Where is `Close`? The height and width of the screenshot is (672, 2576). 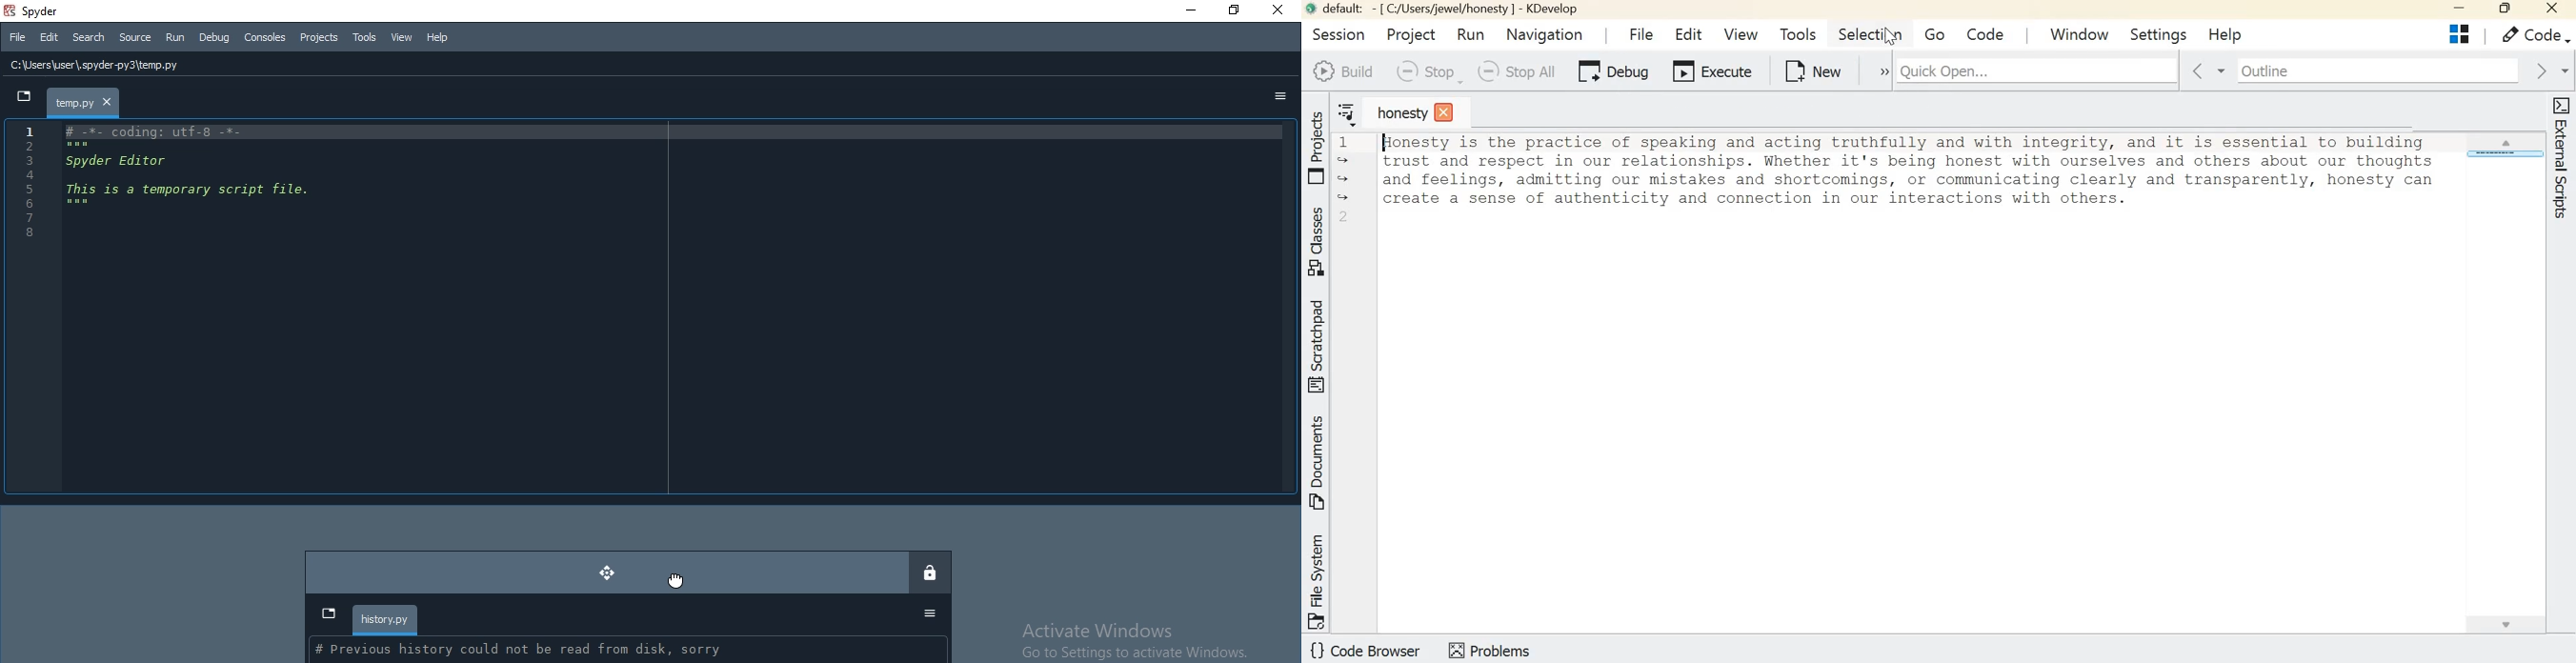 Close is located at coordinates (1281, 11).